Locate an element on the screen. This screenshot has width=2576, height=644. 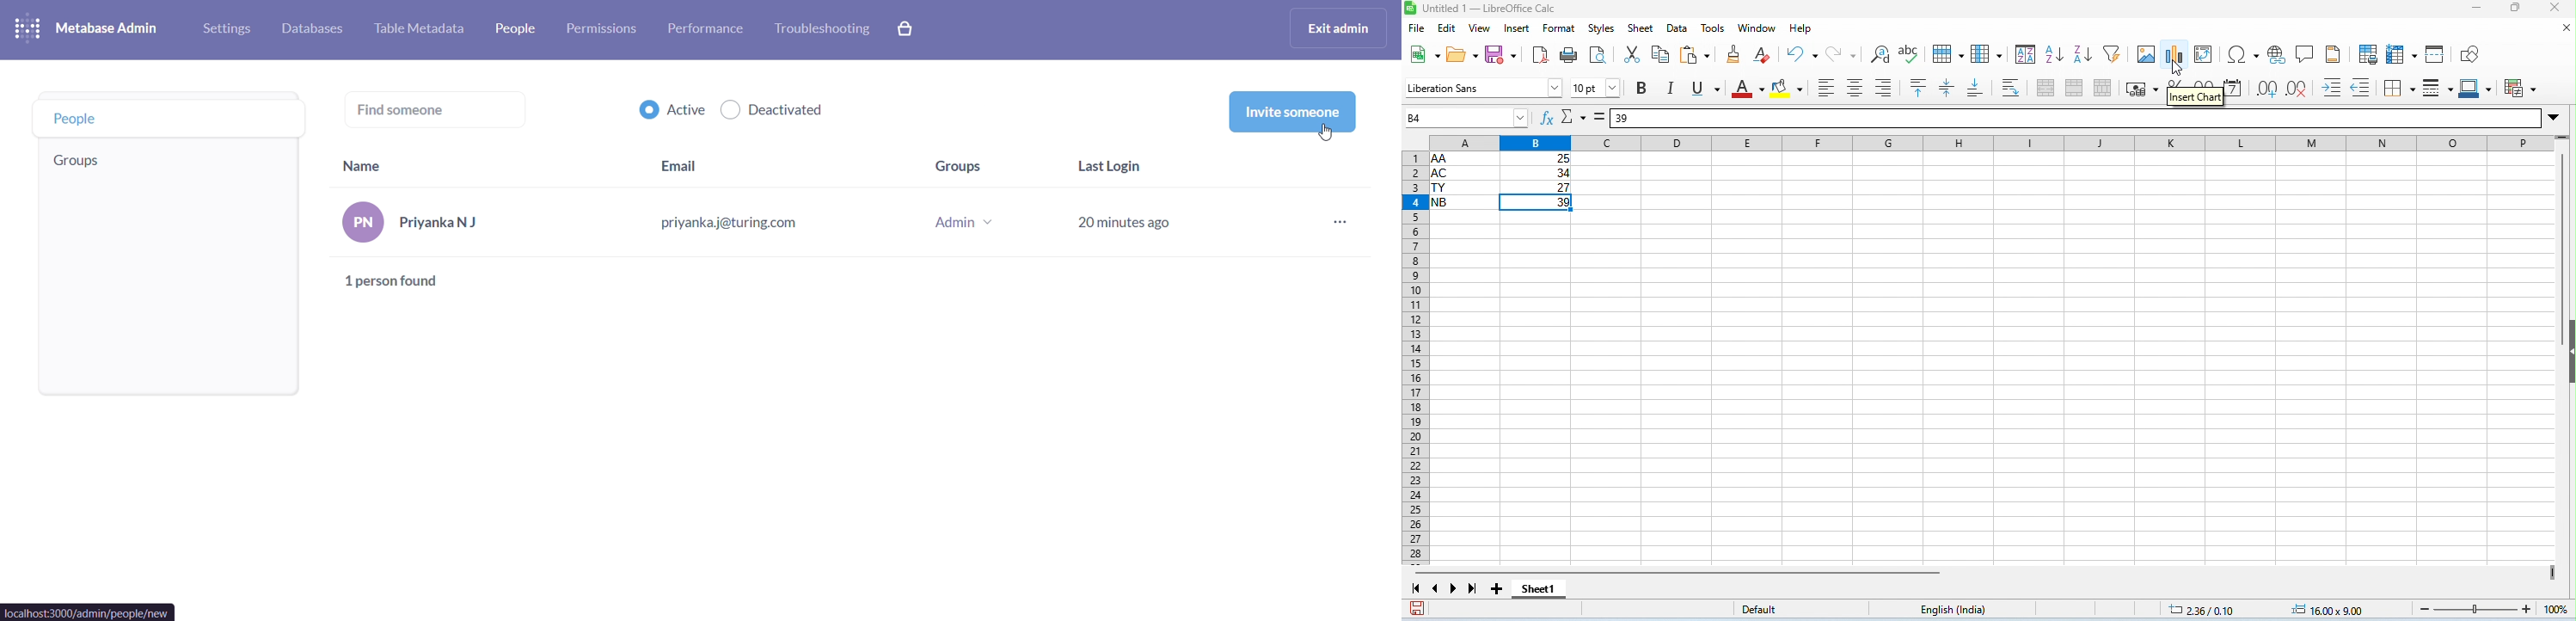
border style is located at coordinates (2438, 90).